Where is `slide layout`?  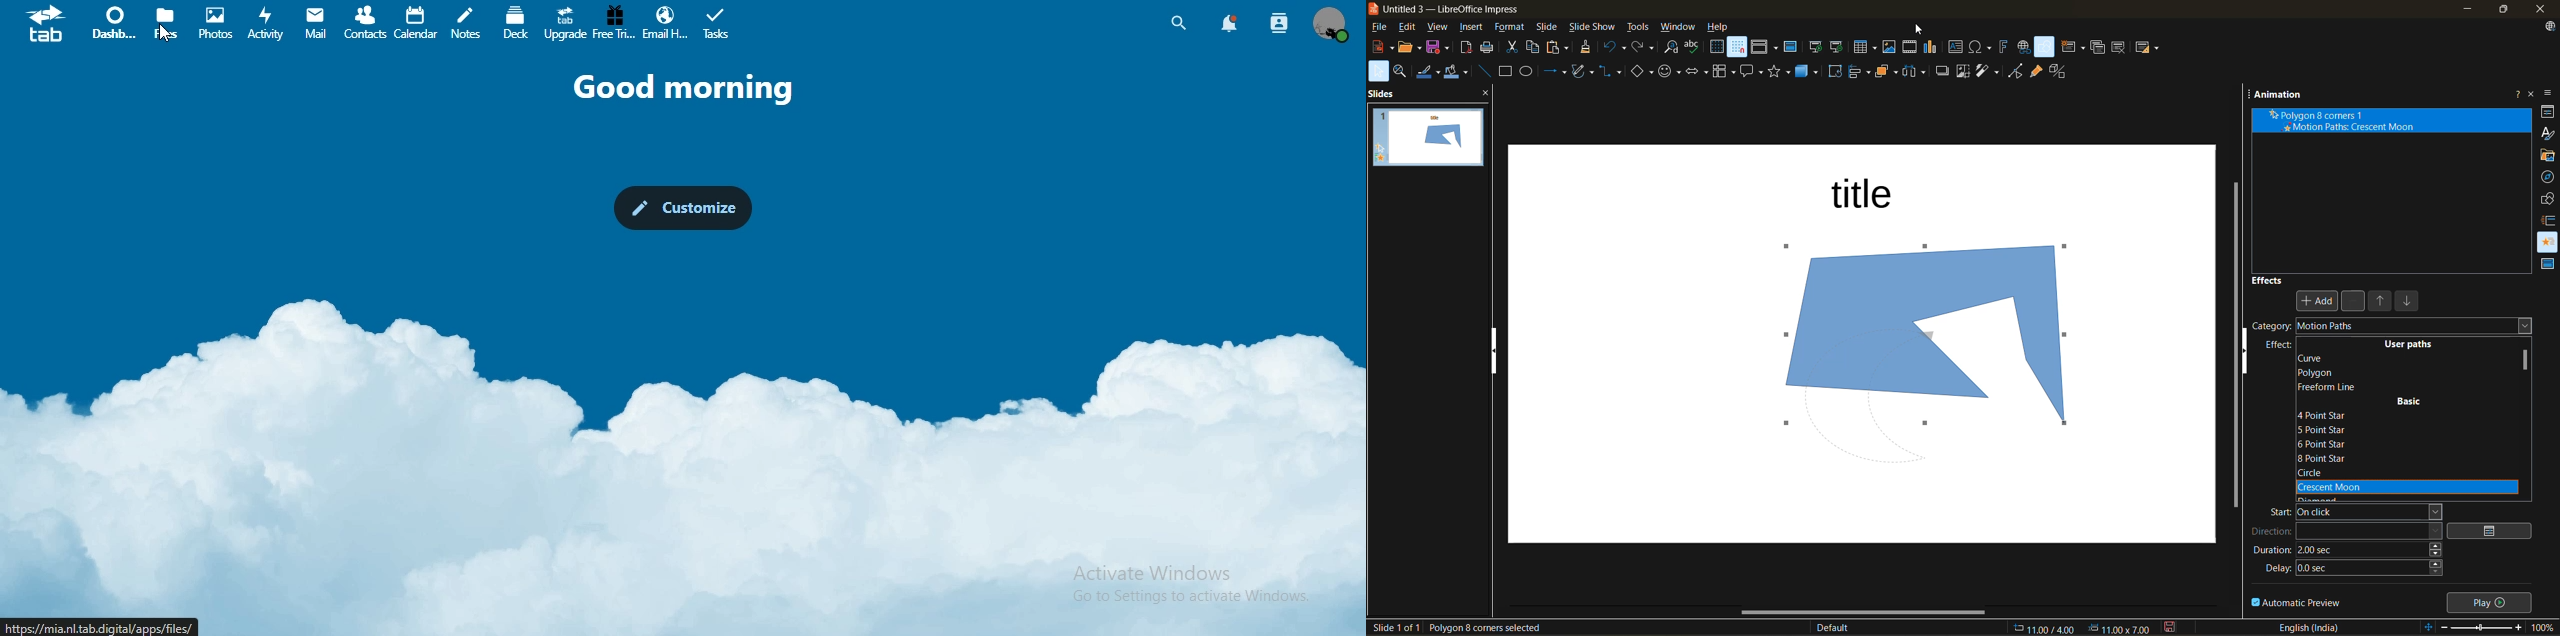
slide layout is located at coordinates (2149, 49).